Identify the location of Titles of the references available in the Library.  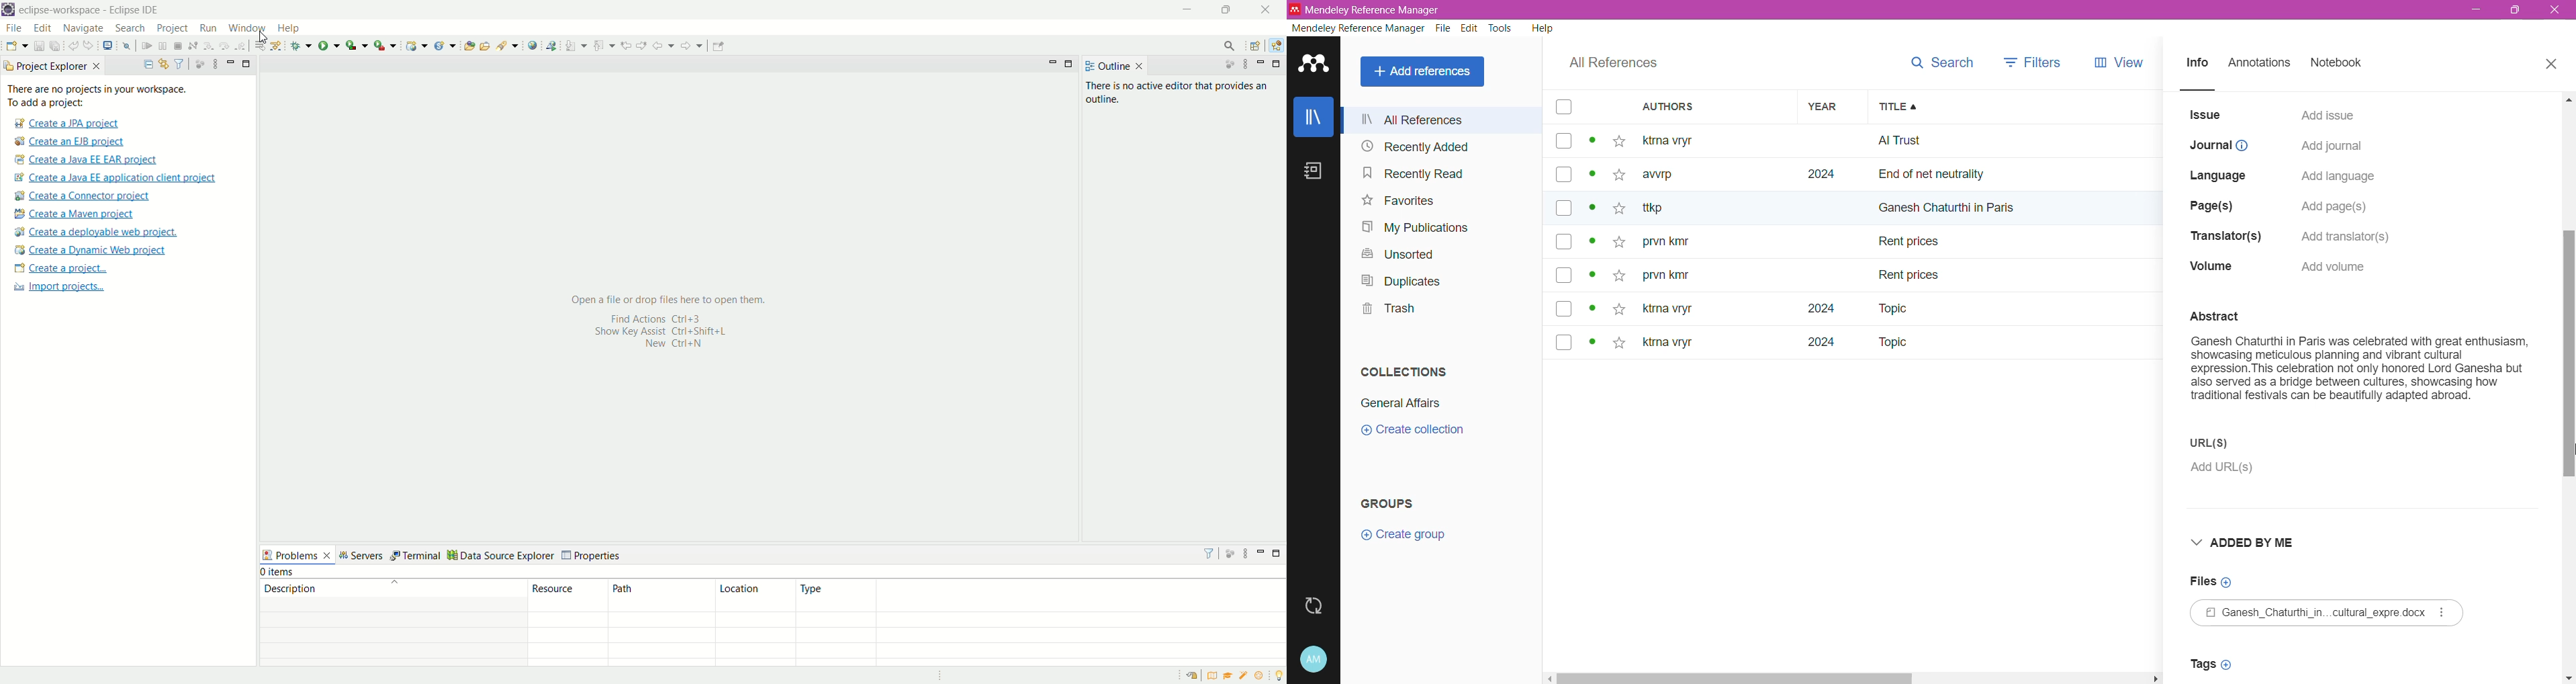
(2016, 242).